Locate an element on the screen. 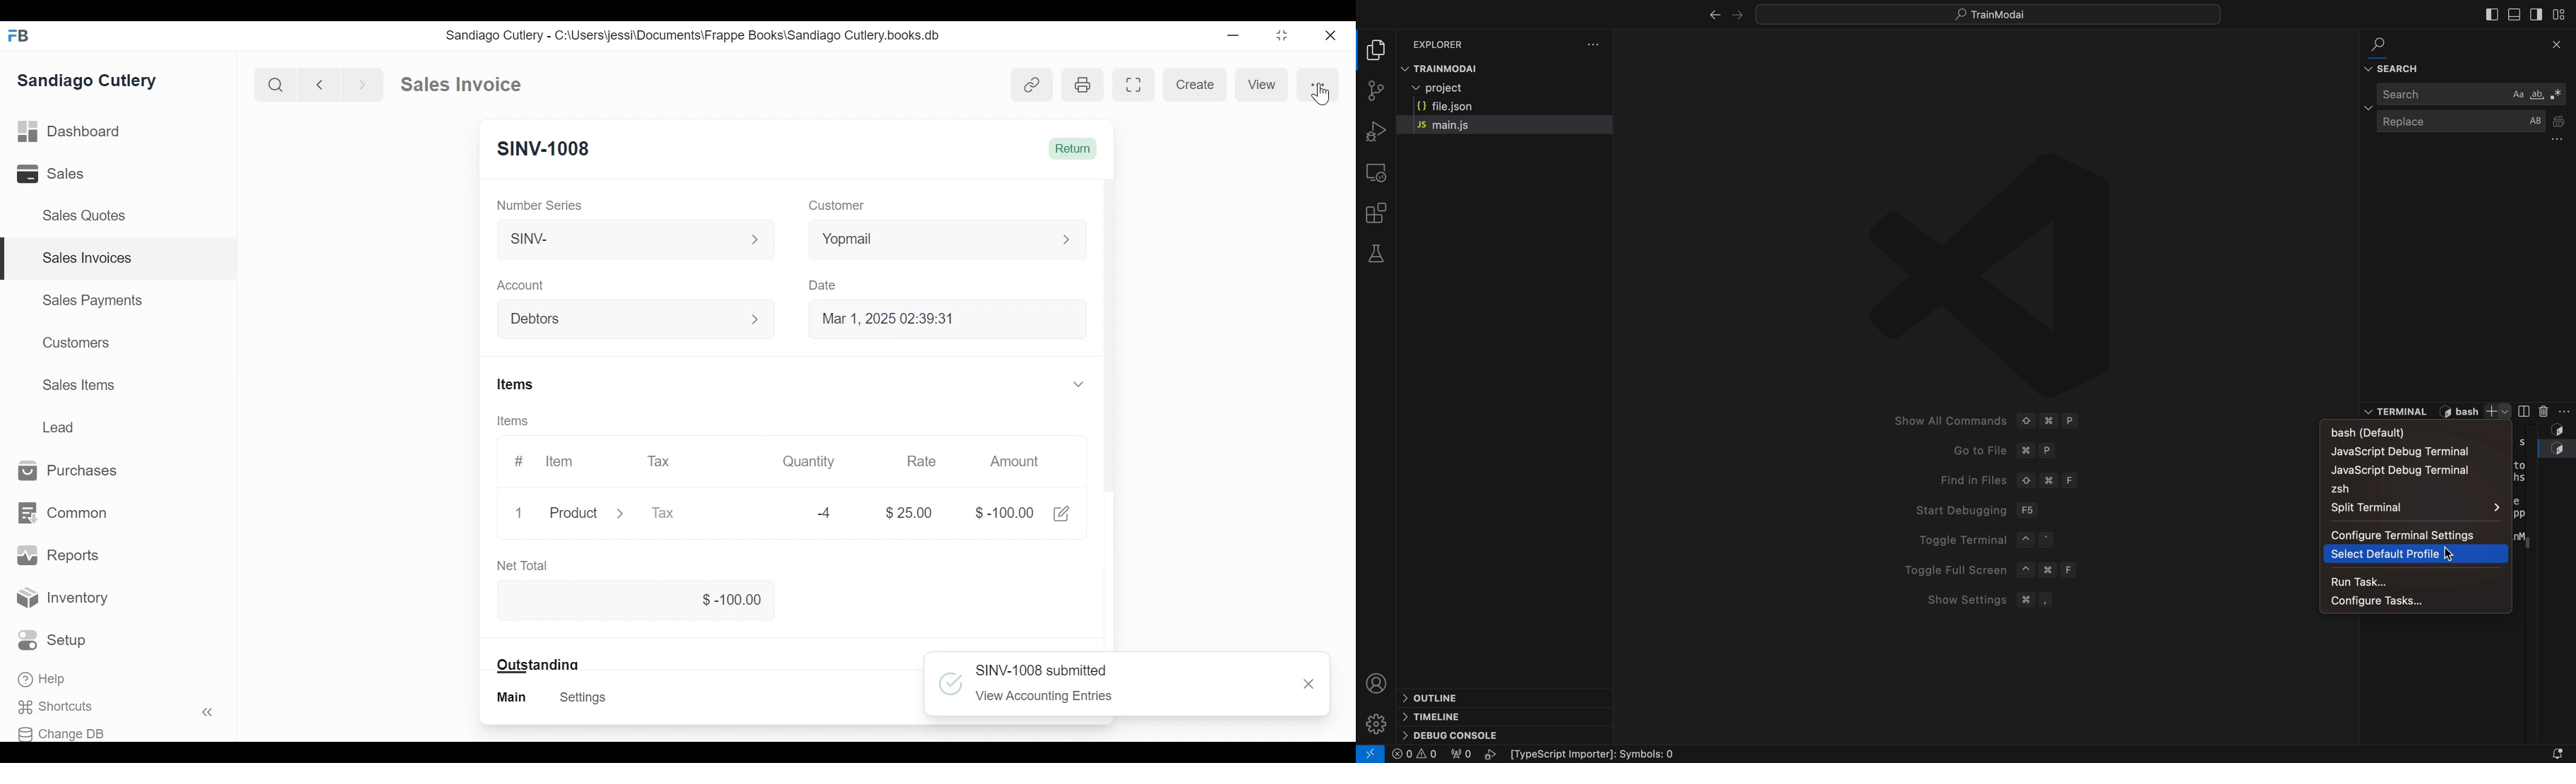  $-100.00 is located at coordinates (635, 598).